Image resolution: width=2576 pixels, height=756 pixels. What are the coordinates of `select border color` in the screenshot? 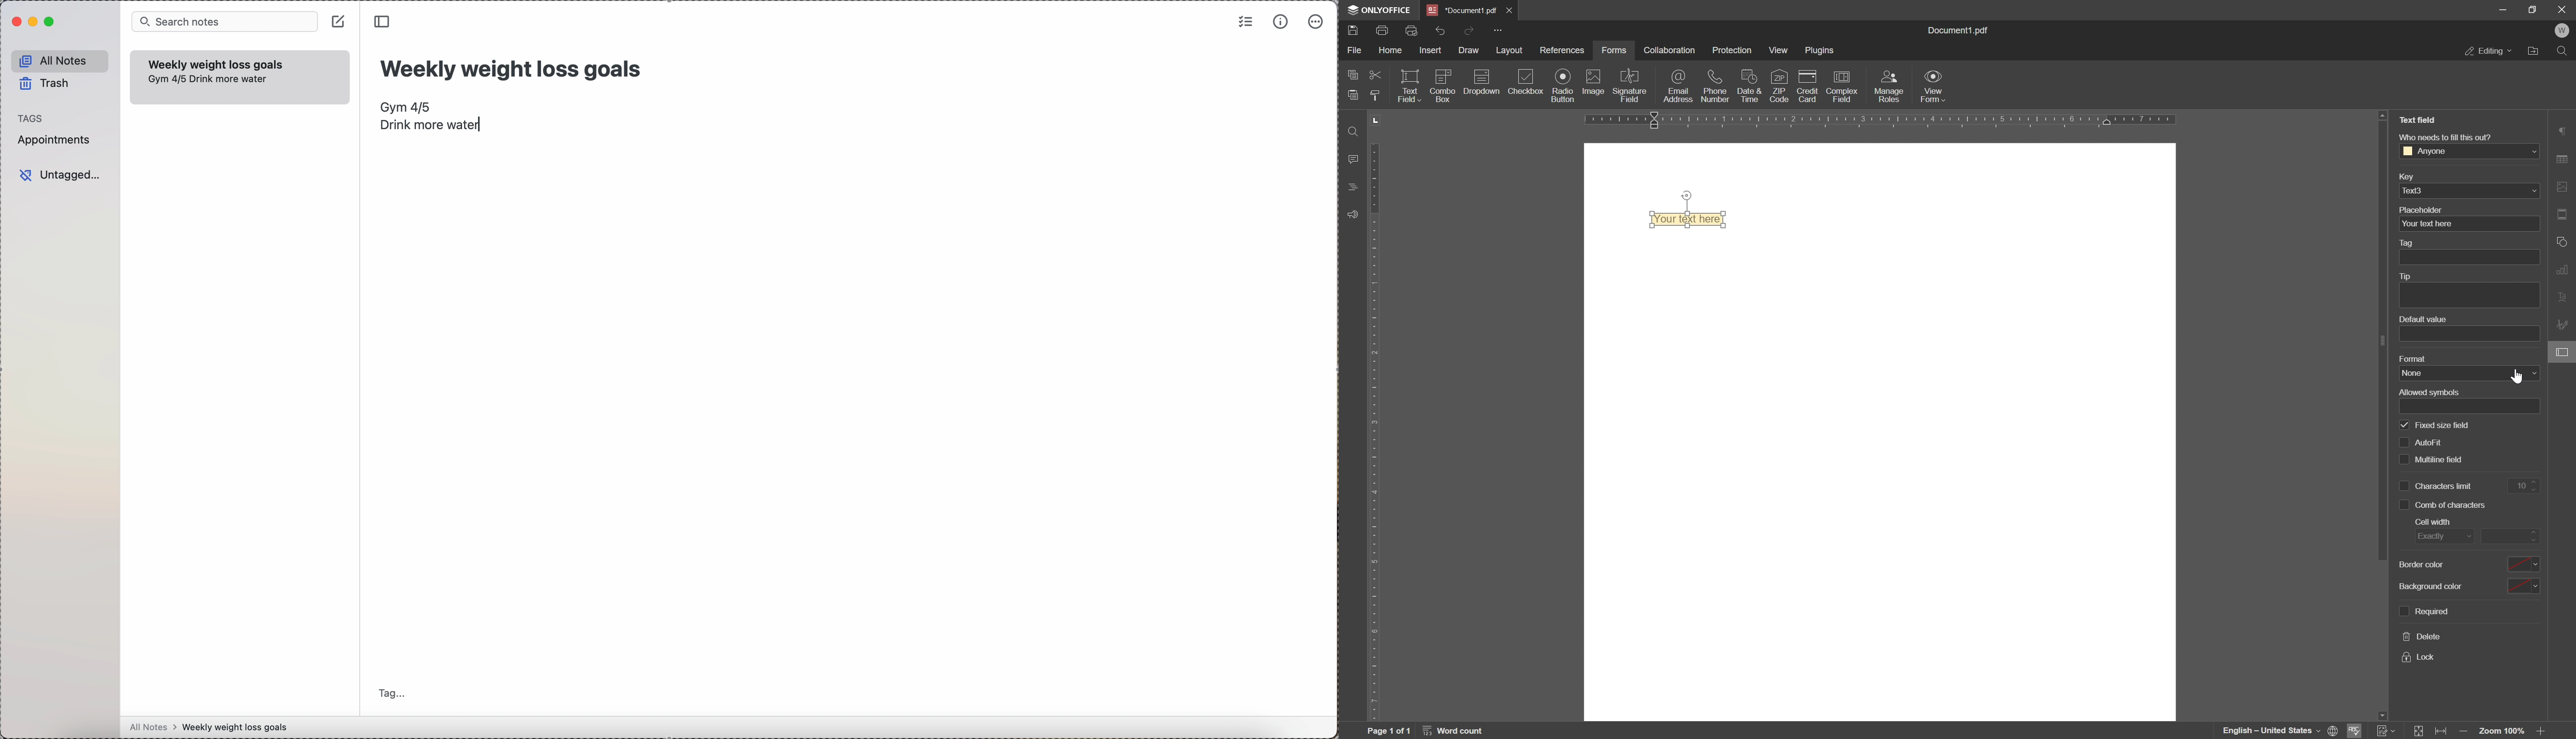 It's located at (2522, 564).